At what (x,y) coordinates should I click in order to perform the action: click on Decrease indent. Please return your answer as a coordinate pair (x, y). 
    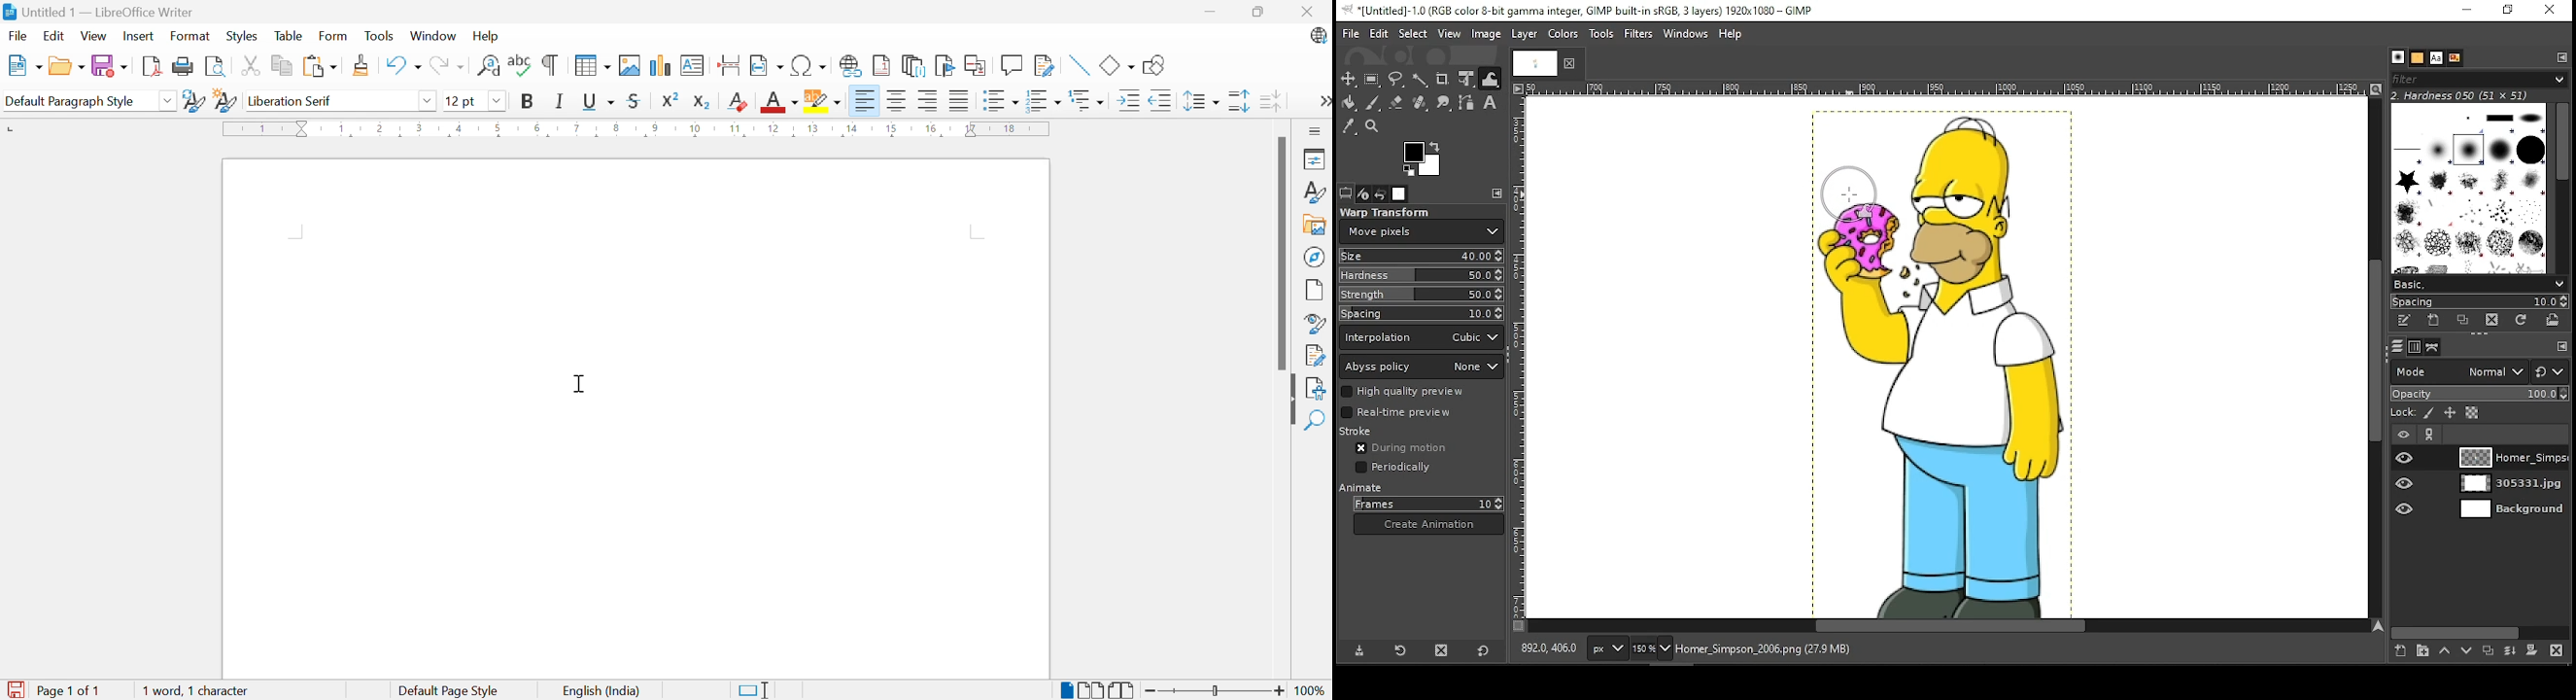
    Looking at the image, I should click on (1162, 101).